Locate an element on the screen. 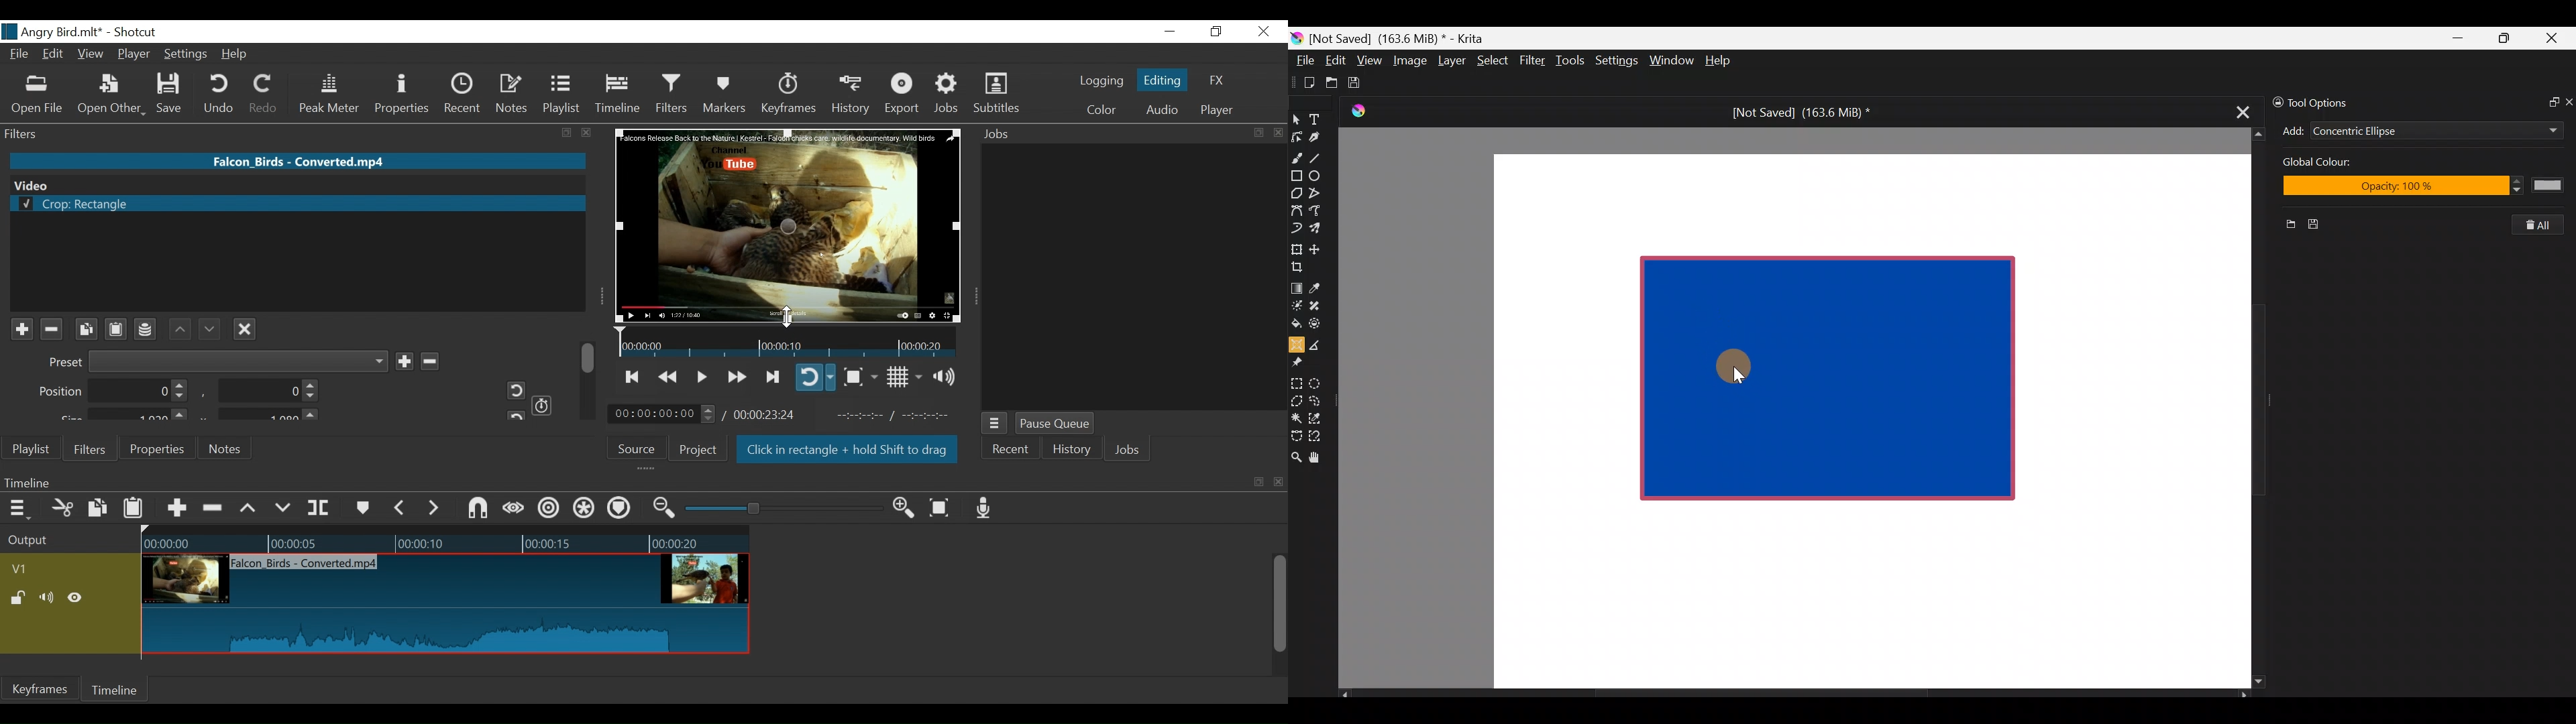 This screenshot has width=2576, height=728. position is located at coordinates (114, 391).